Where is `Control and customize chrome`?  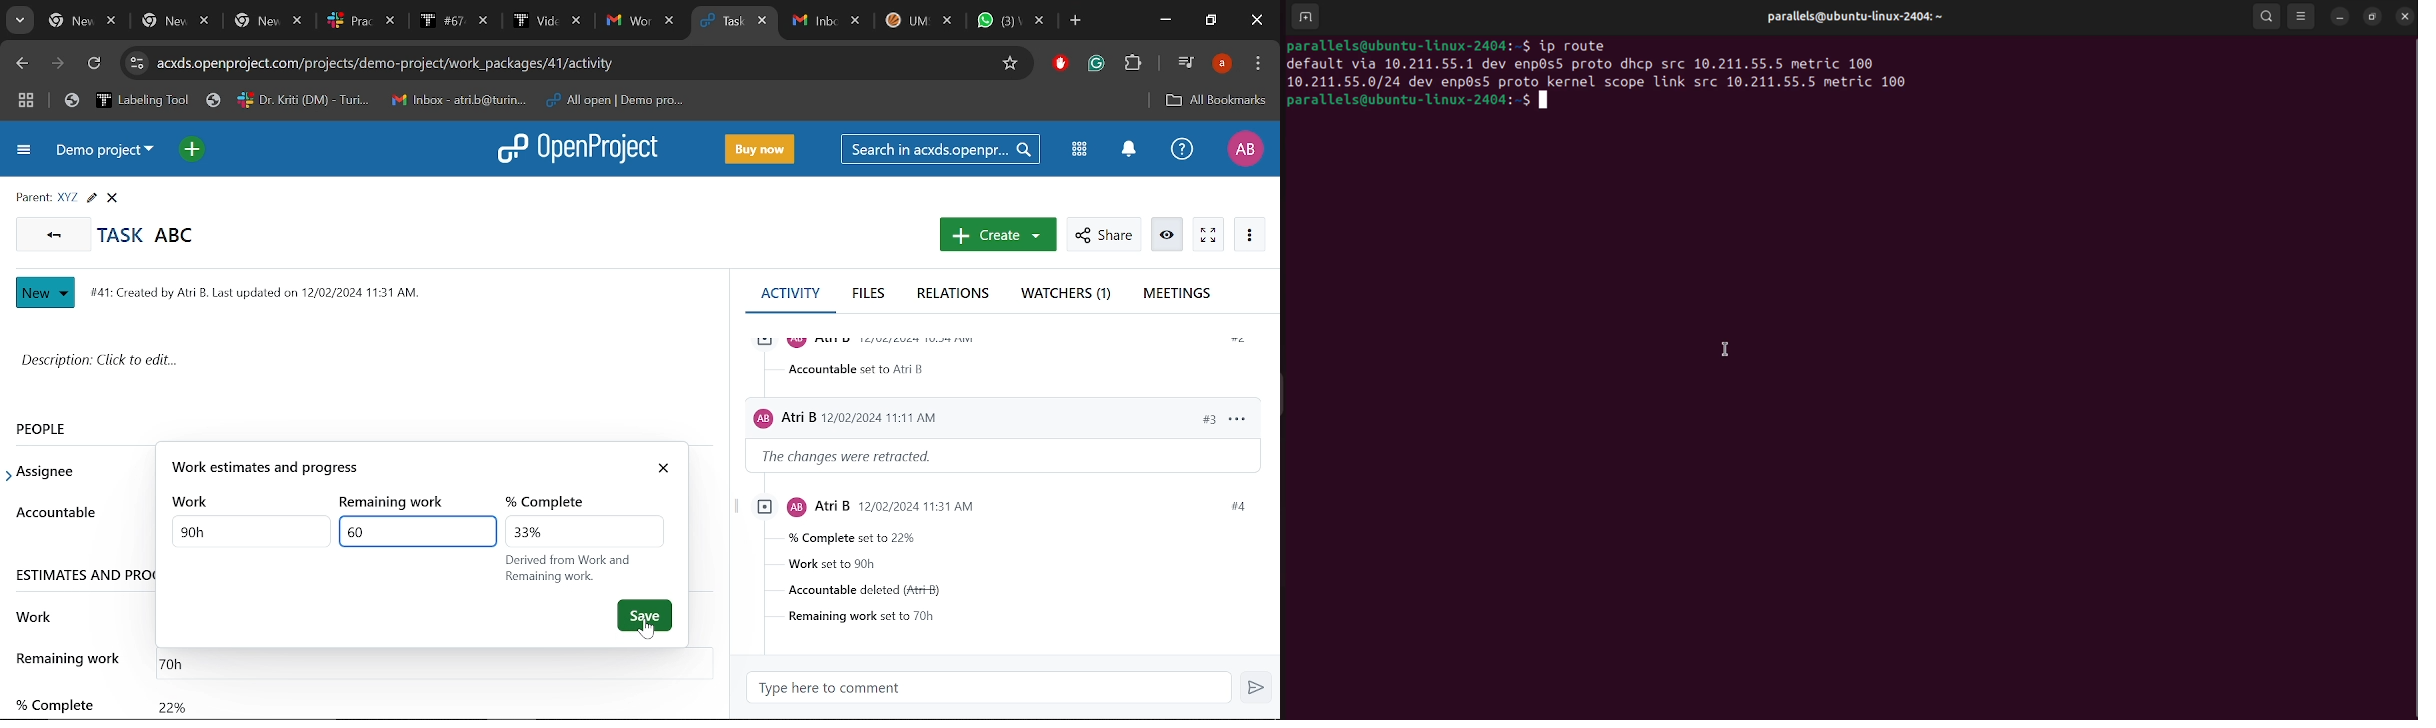
Control and customize chrome is located at coordinates (1258, 64).